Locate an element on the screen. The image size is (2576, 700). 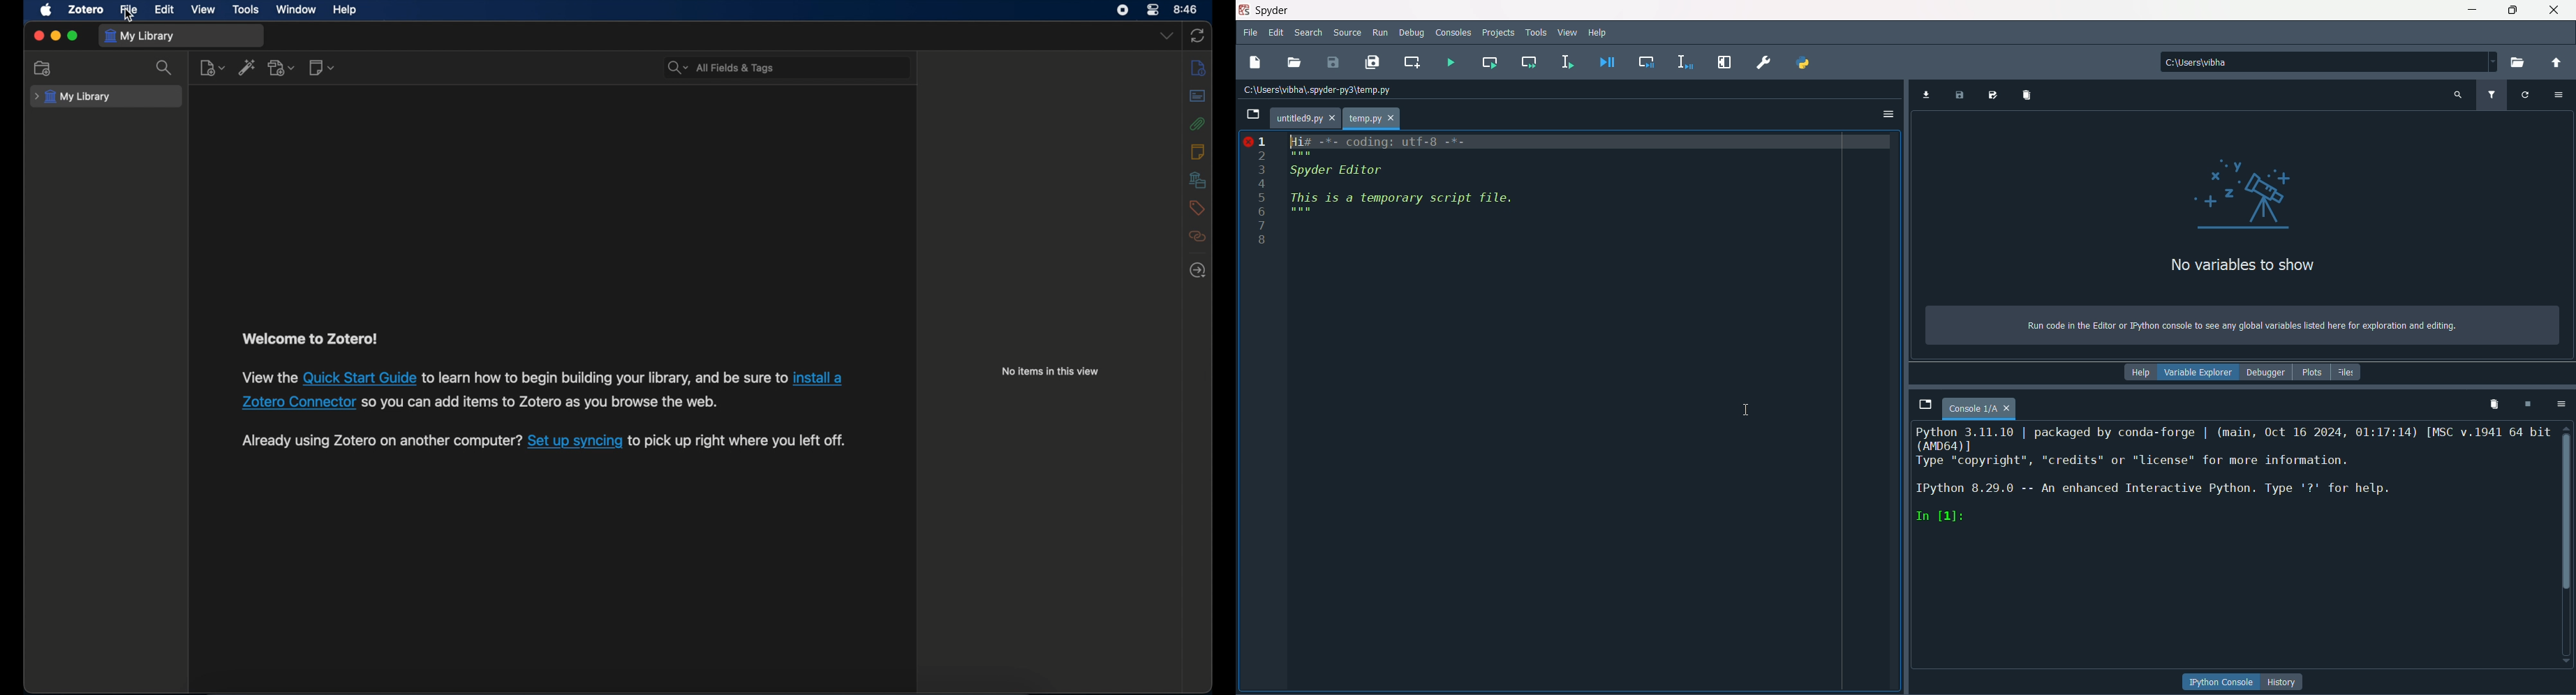
search bar input is located at coordinates (801, 67).